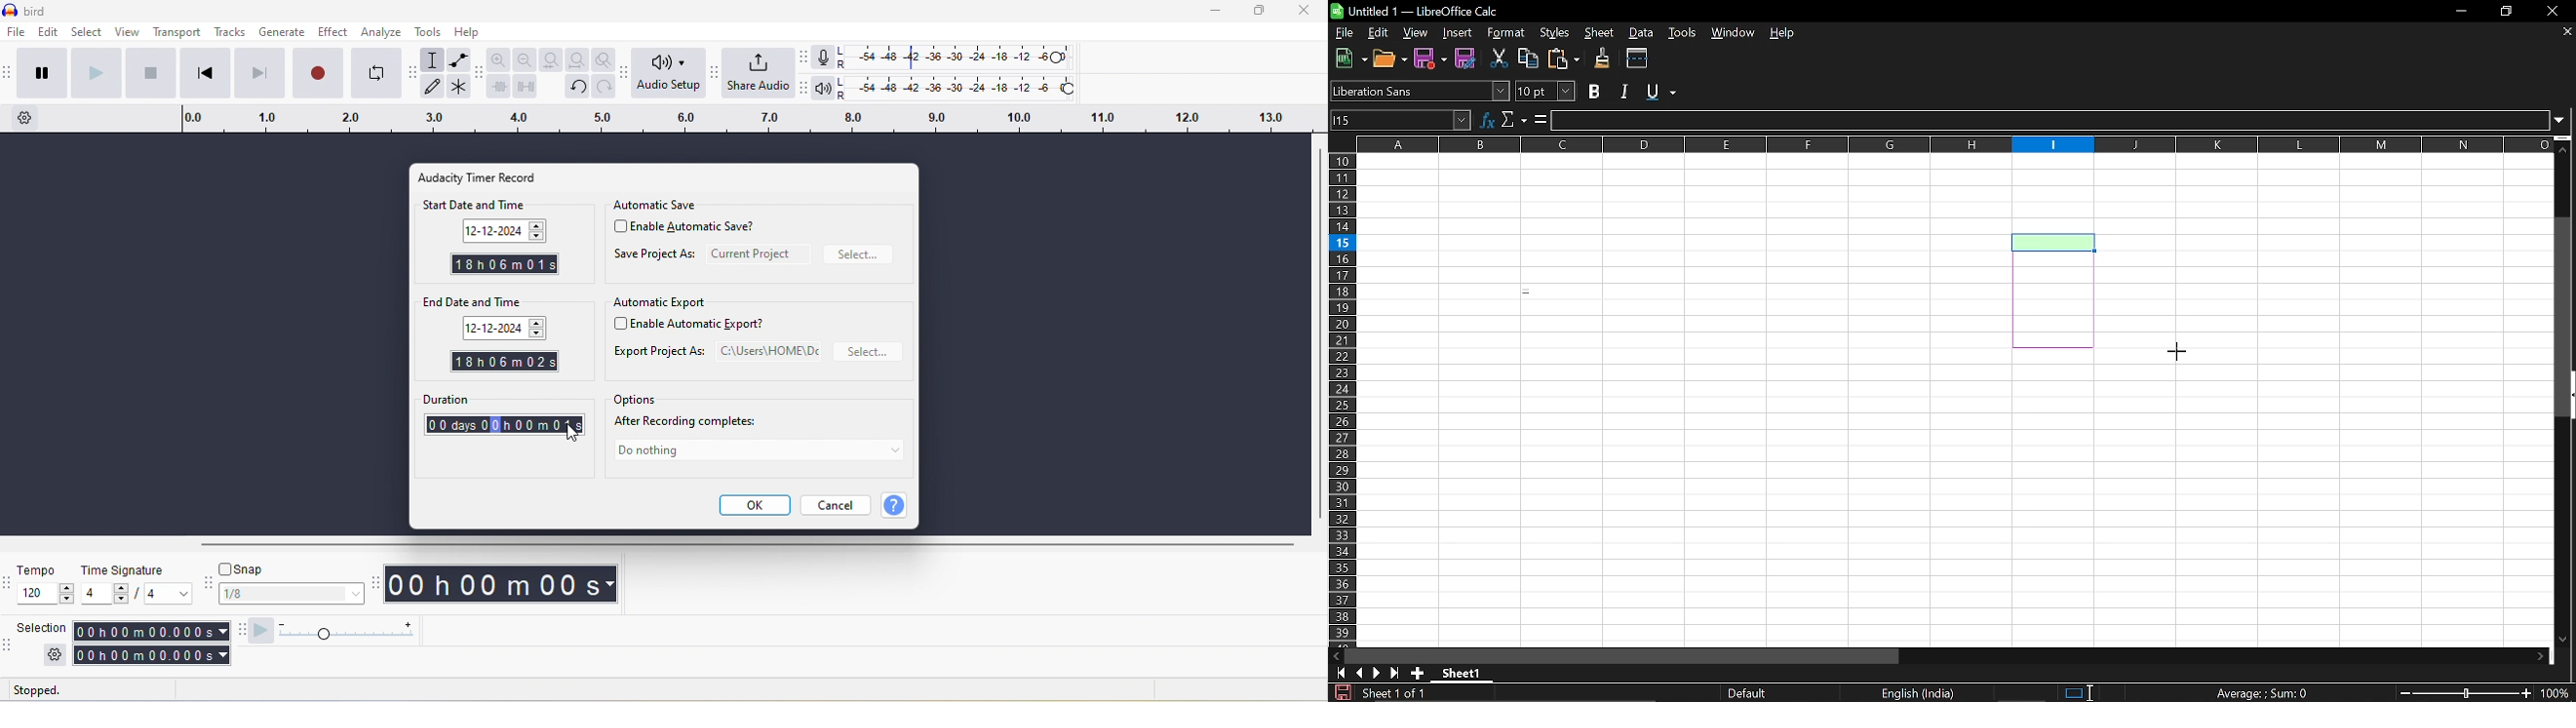 Image resolution: width=2576 pixels, height=728 pixels. I want to click on Columns, so click(1954, 144).